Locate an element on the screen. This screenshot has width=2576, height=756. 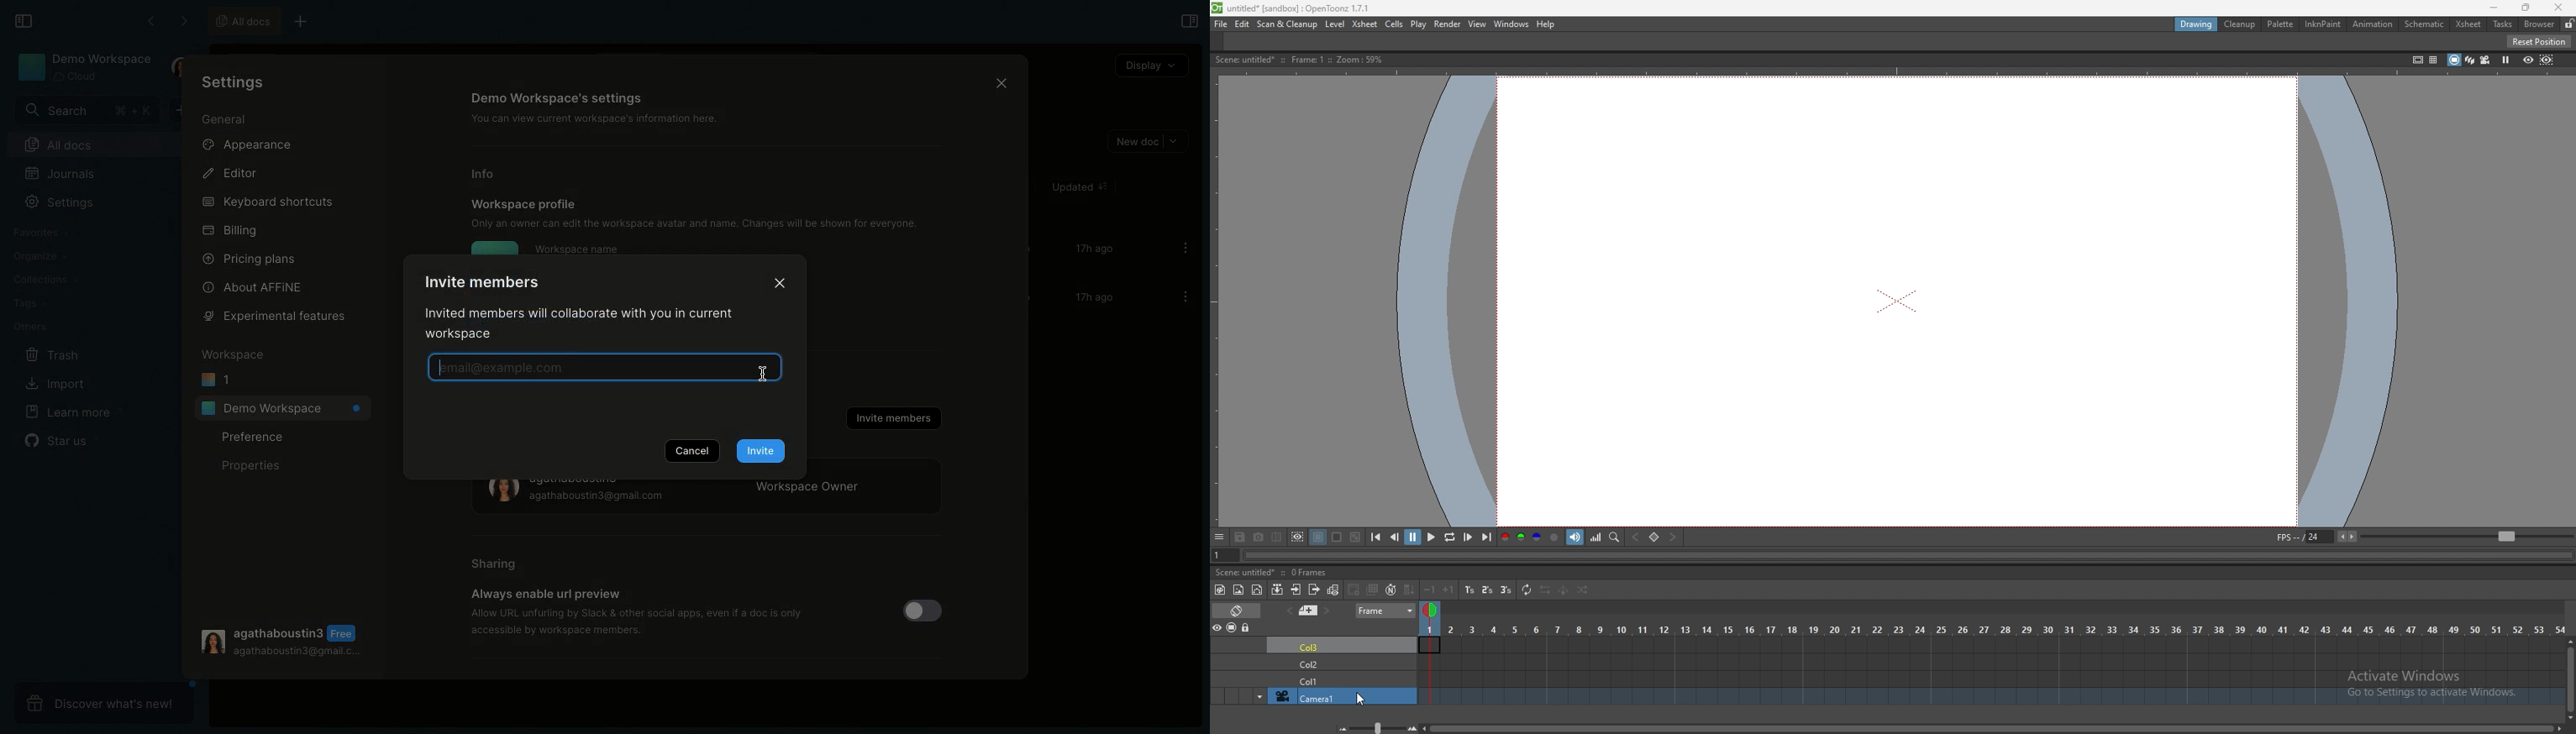
Billing is located at coordinates (229, 231).